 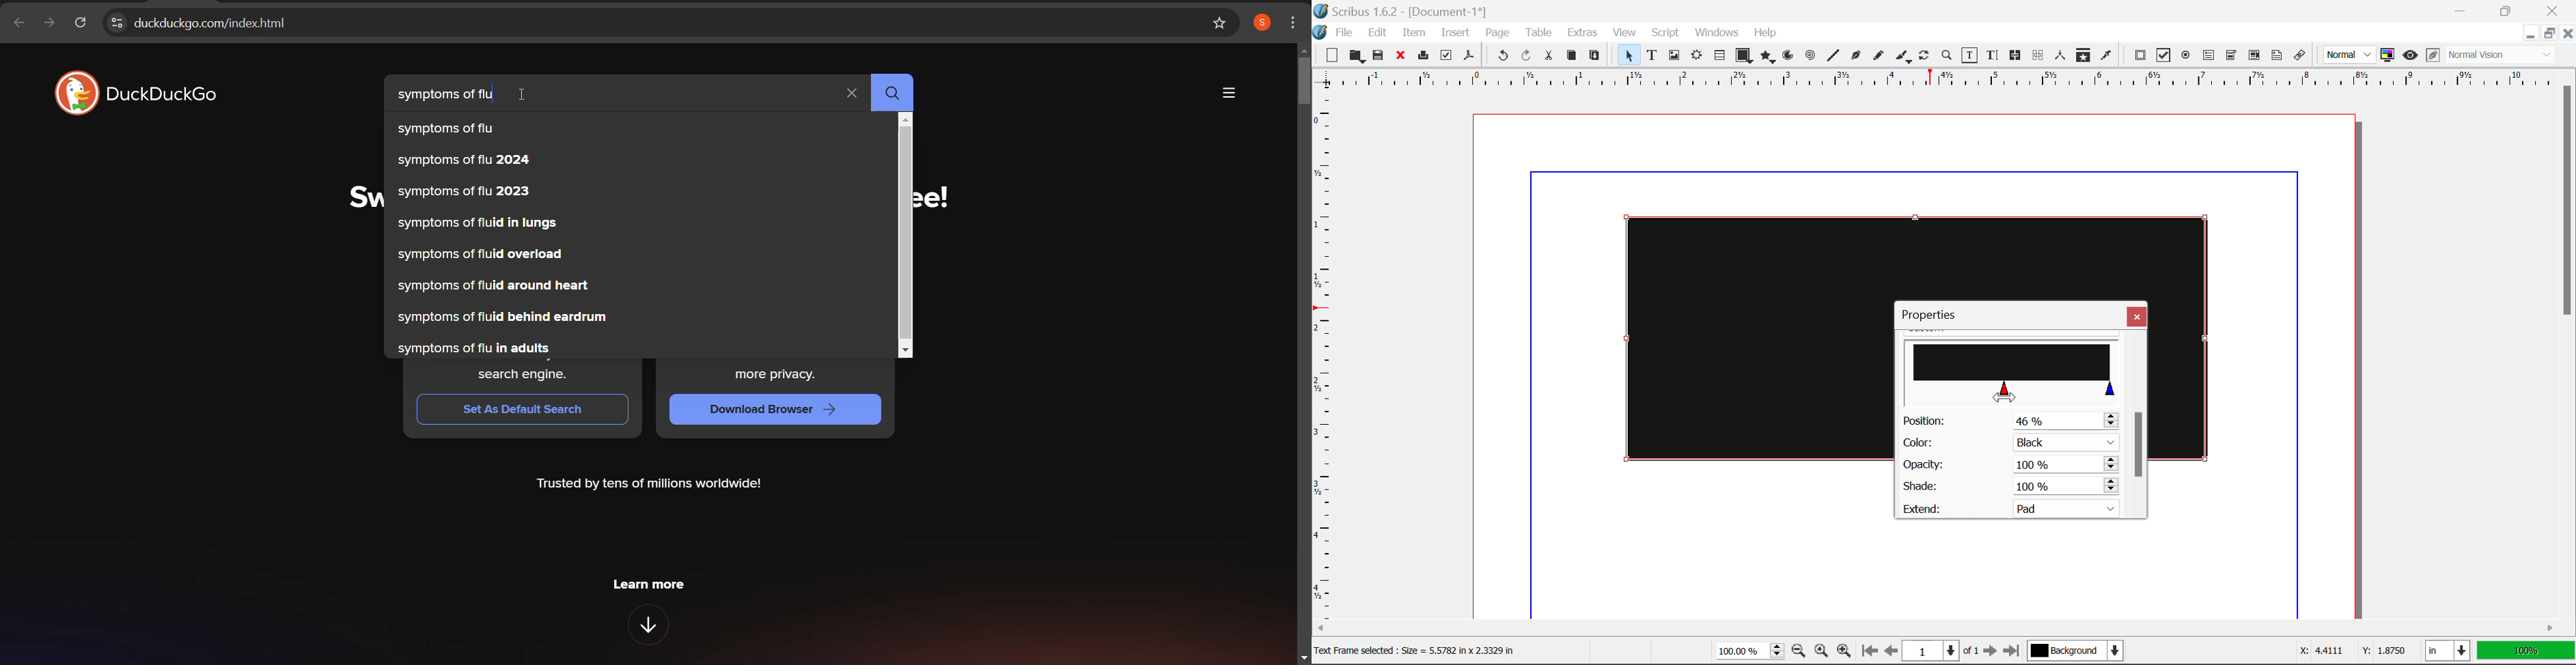 I want to click on website logo, so click(x=141, y=92).